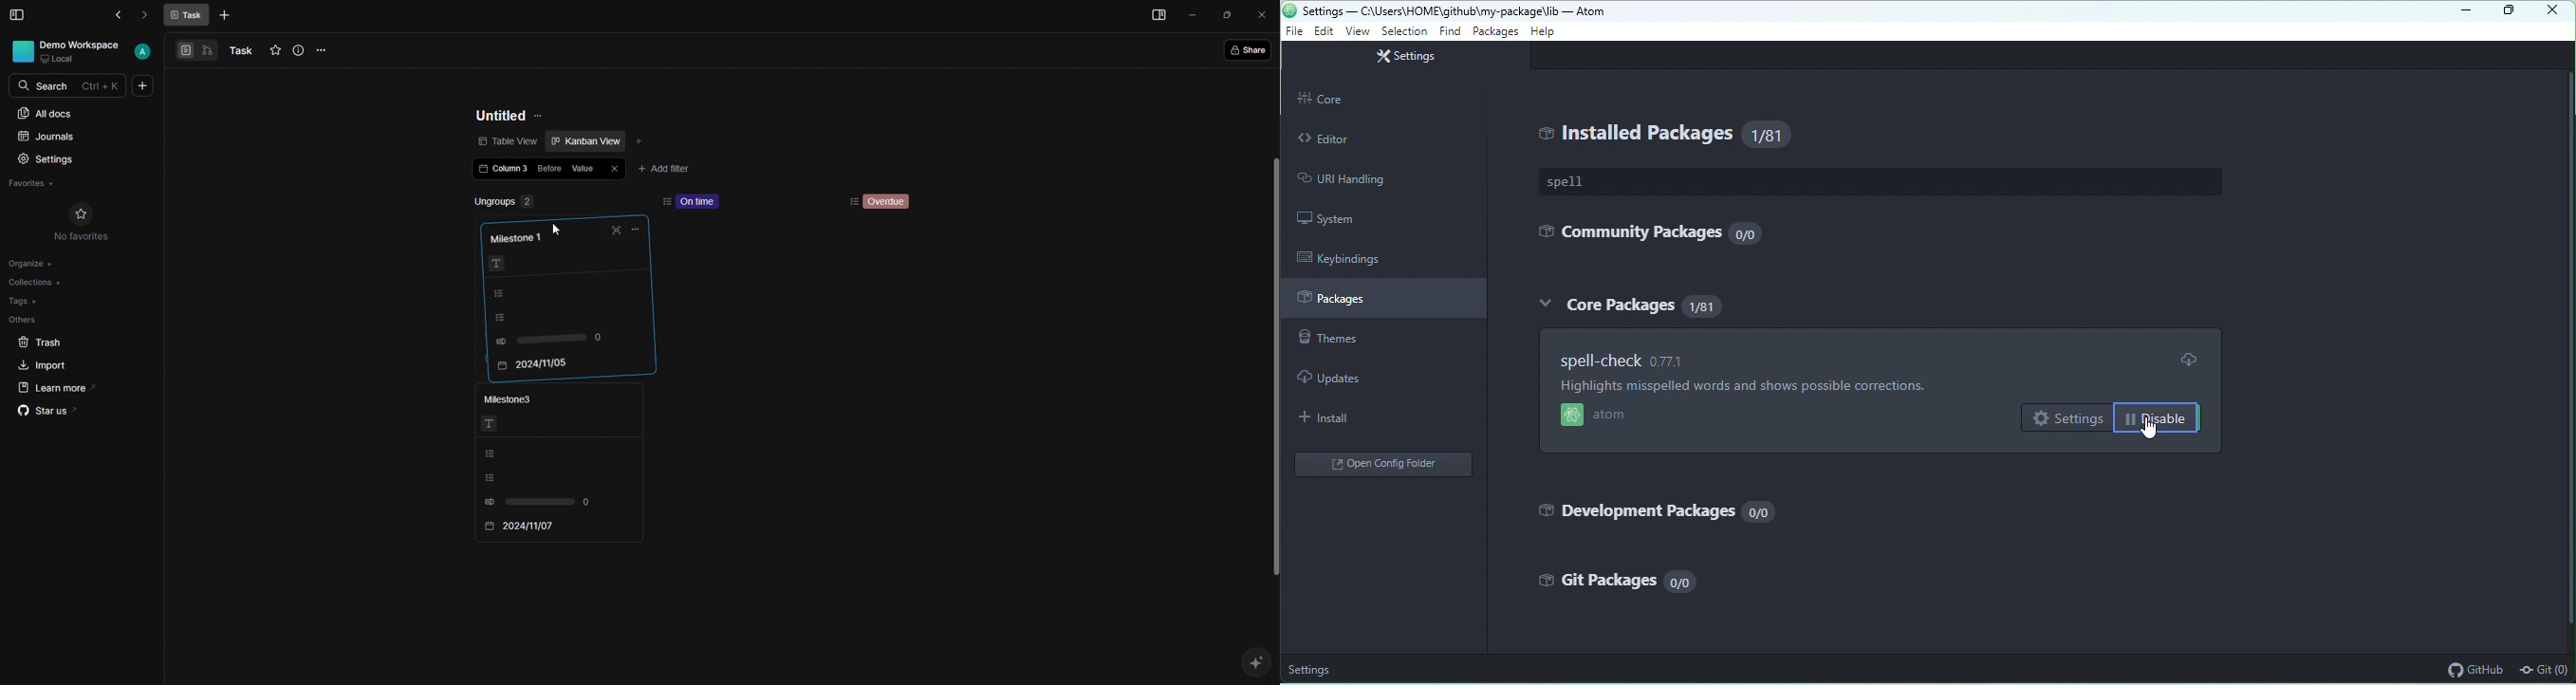 Image resolution: width=2576 pixels, height=700 pixels. Describe the element at coordinates (62, 387) in the screenshot. I see `Learn more` at that location.